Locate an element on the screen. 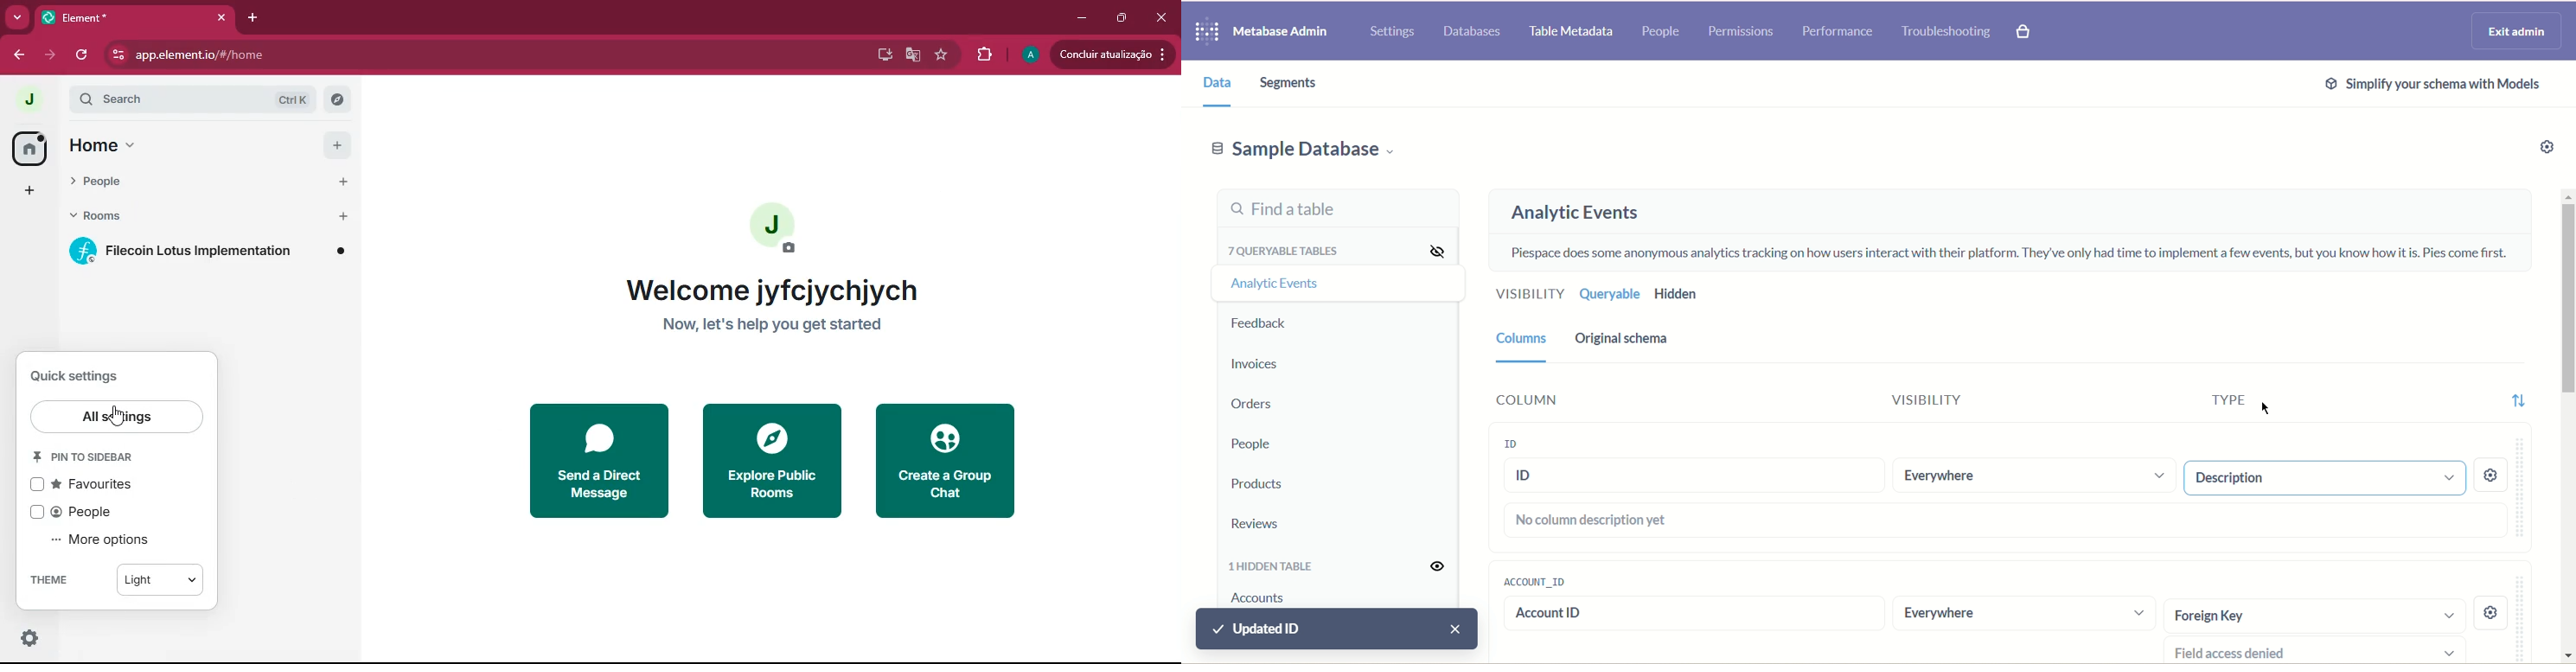  segments is located at coordinates (1291, 83).